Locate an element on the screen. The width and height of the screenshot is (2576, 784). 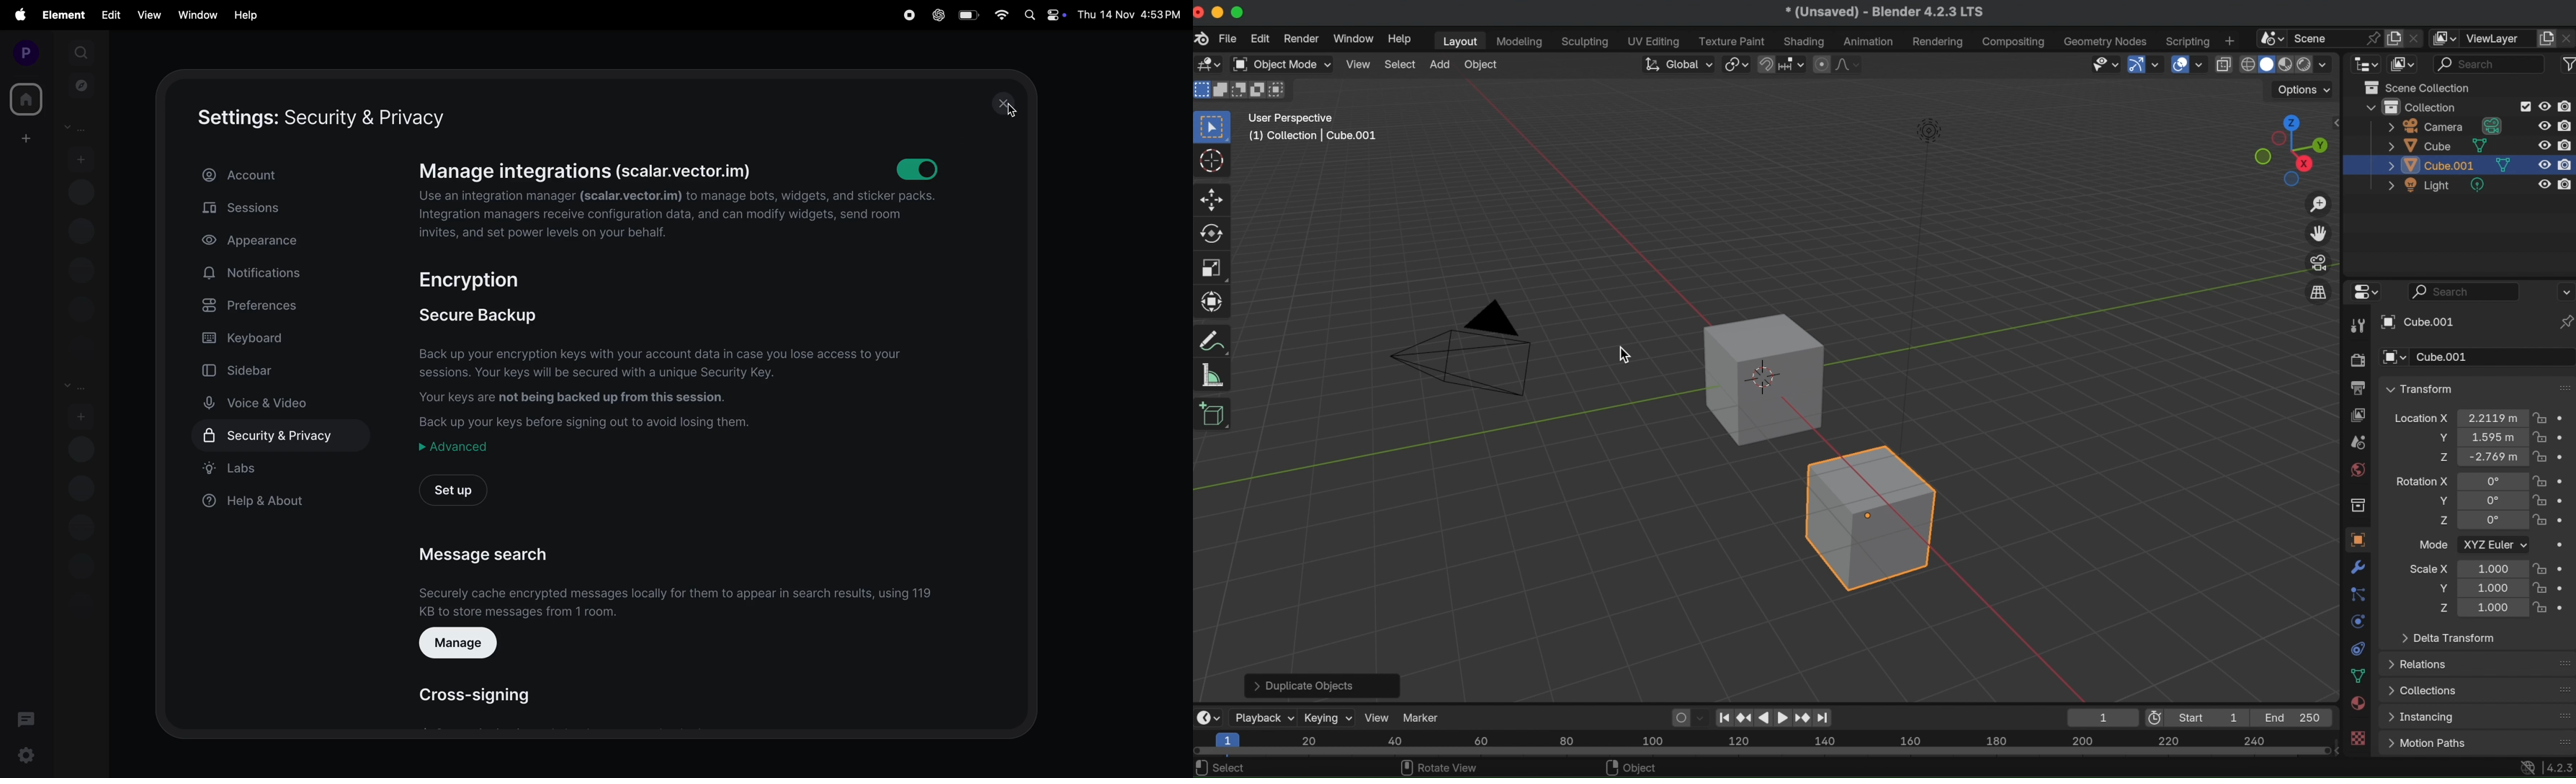
lock location is located at coordinates (2540, 437).